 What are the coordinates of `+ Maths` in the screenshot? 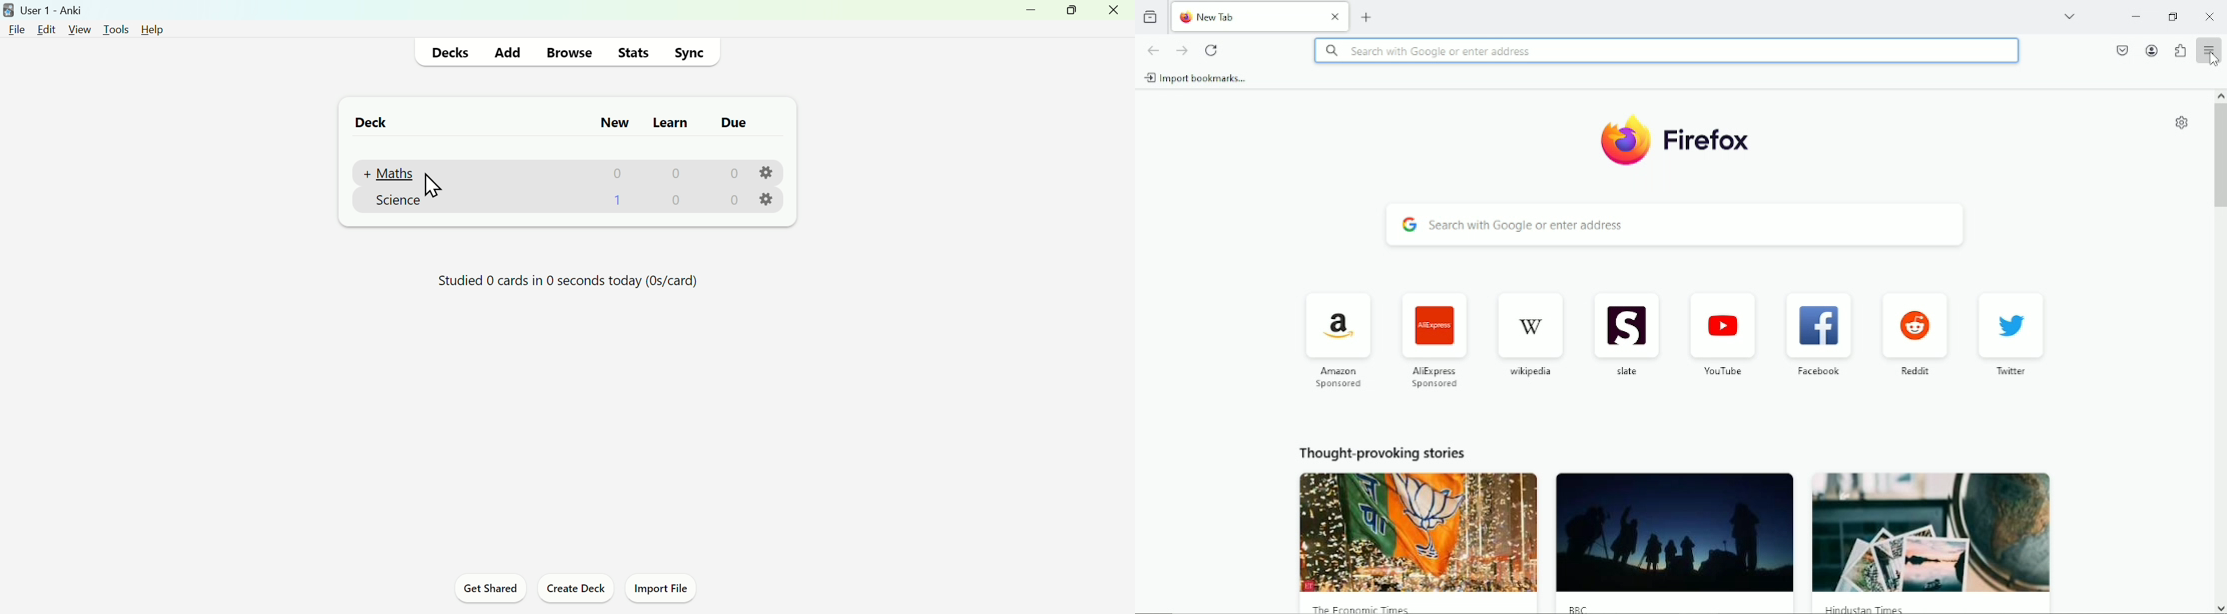 It's located at (396, 173).